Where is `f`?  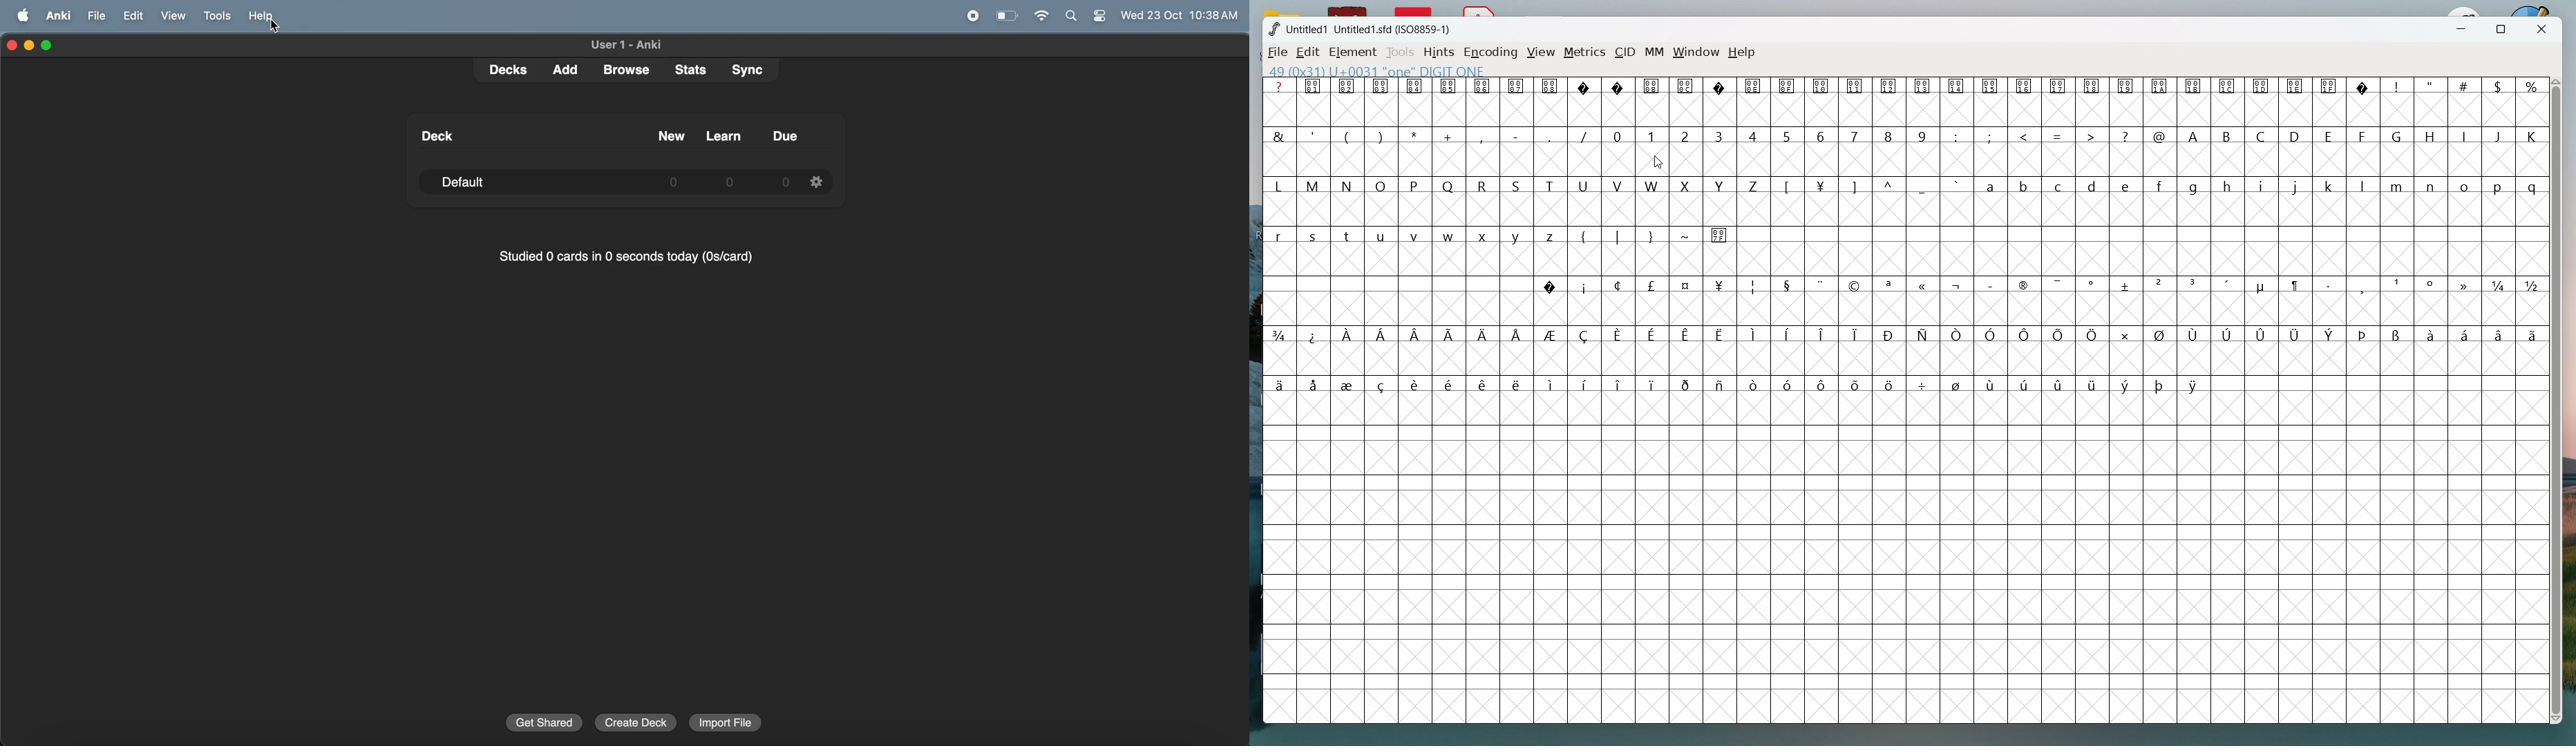 f is located at coordinates (2161, 184).